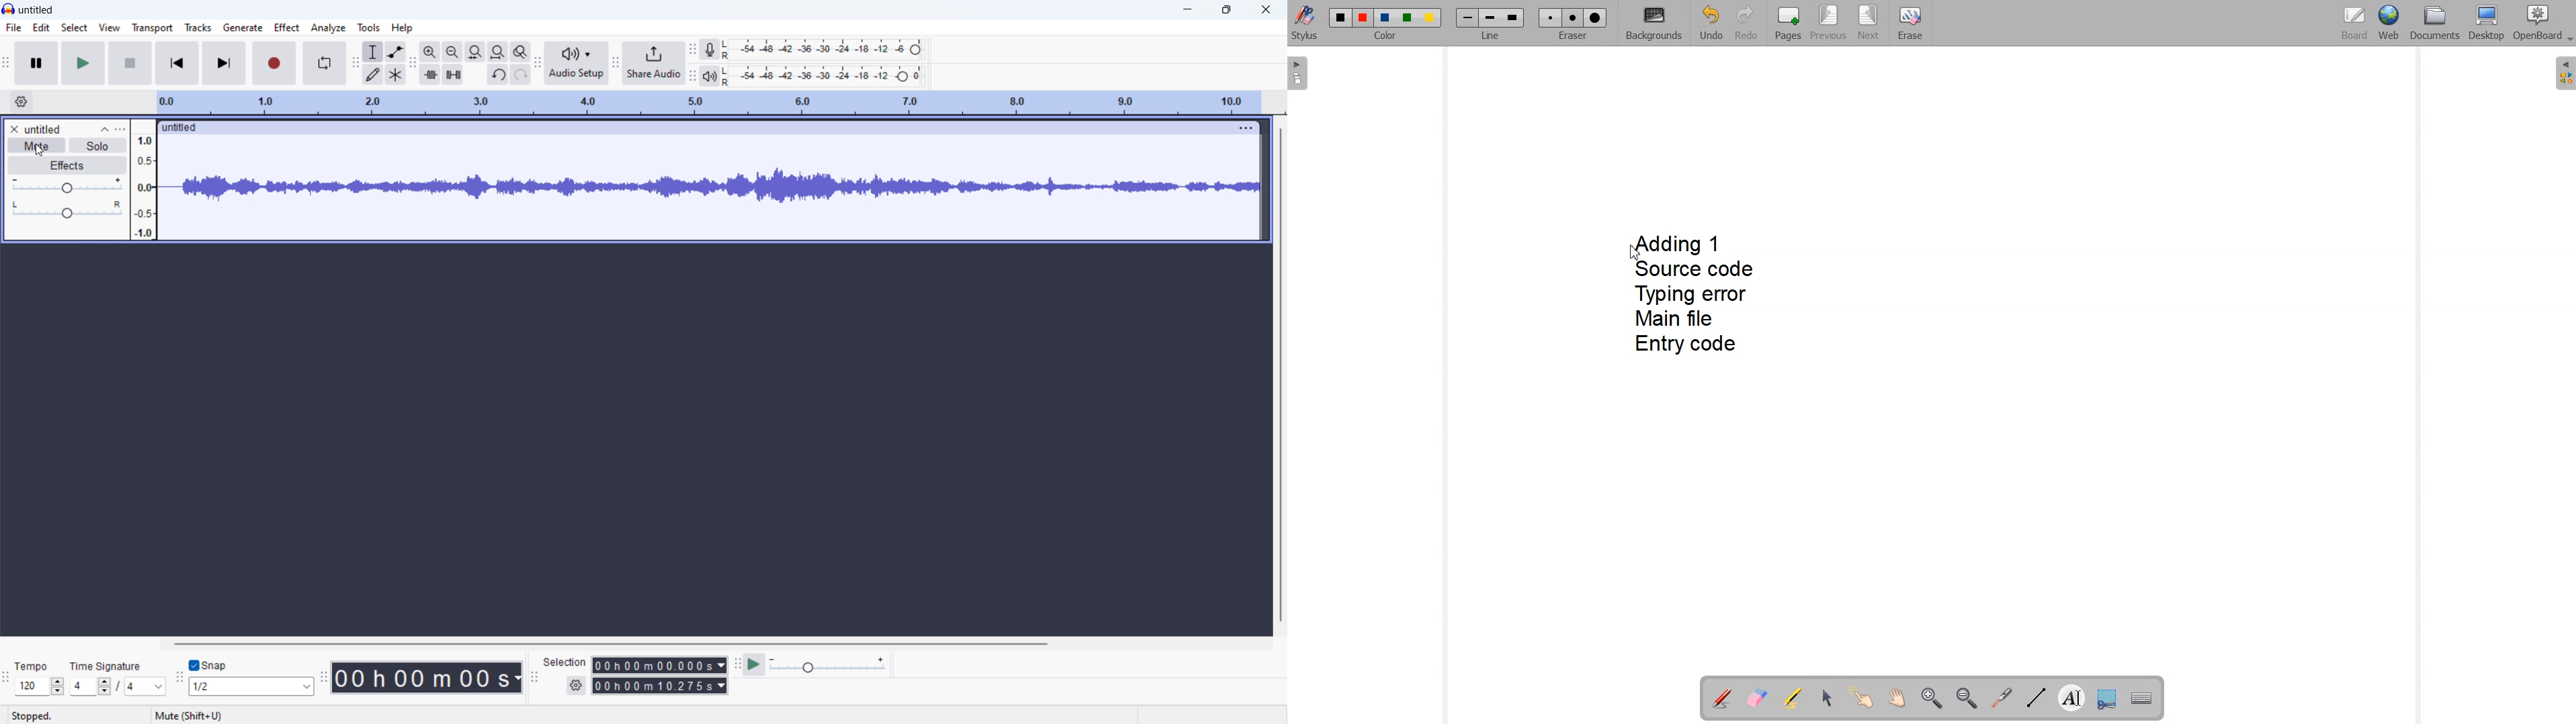 This screenshot has width=2576, height=728. Describe the element at coordinates (453, 74) in the screenshot. I see `silence audio selection` at that location.